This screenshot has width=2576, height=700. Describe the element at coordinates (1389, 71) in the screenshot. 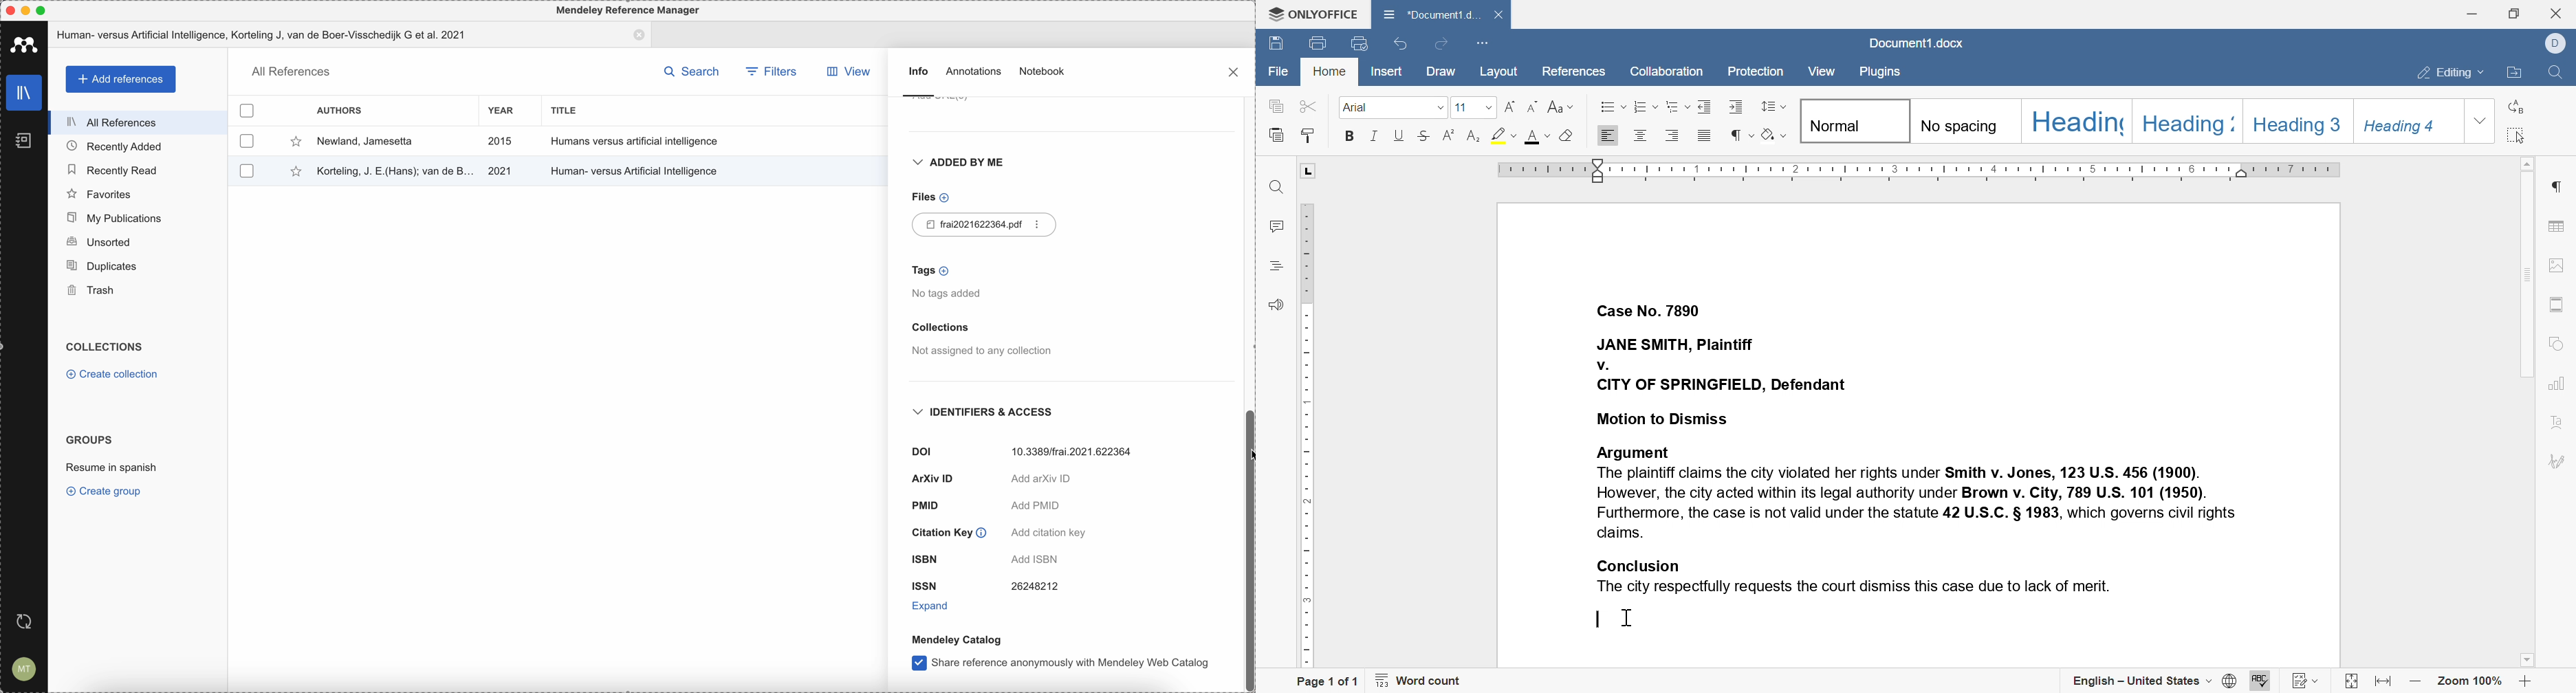

I see `insert` at that location.